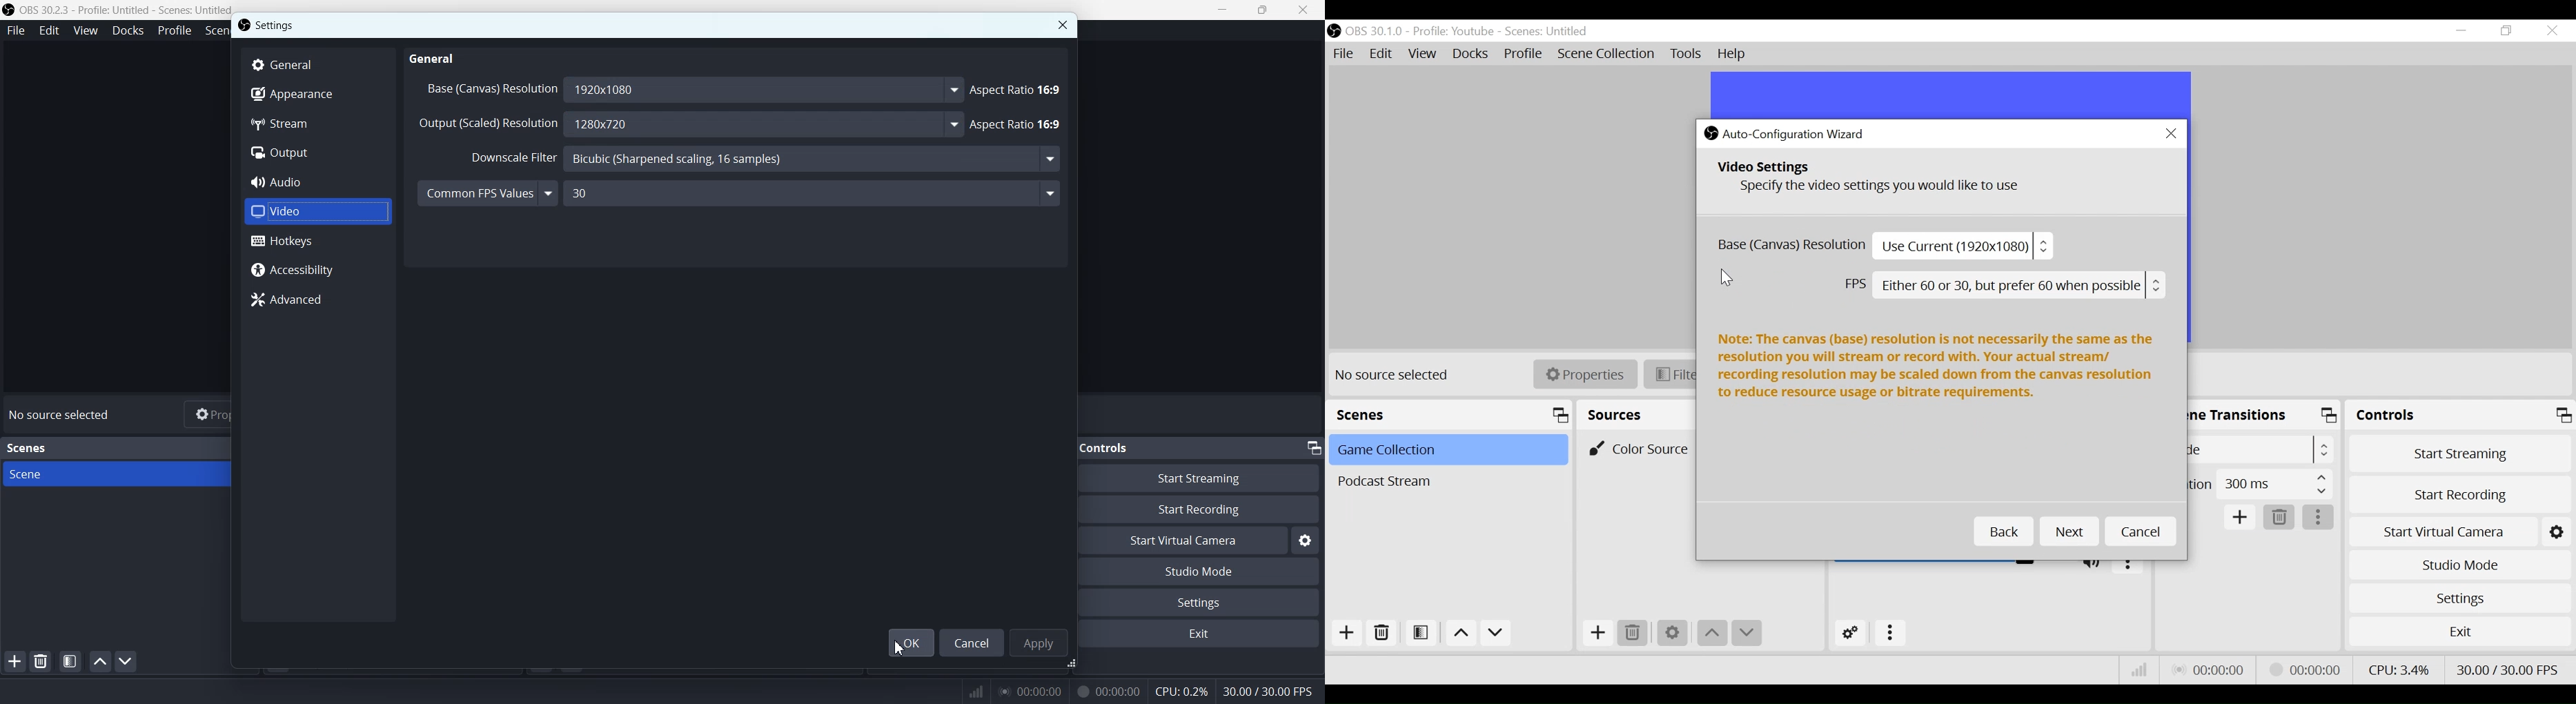 Image resolution: width=2576 pixels, height=728 pixels. What do you see at coordinates (1038, 642) in the screenshot?
I see `Apply` at bounding box center [1038, 642].